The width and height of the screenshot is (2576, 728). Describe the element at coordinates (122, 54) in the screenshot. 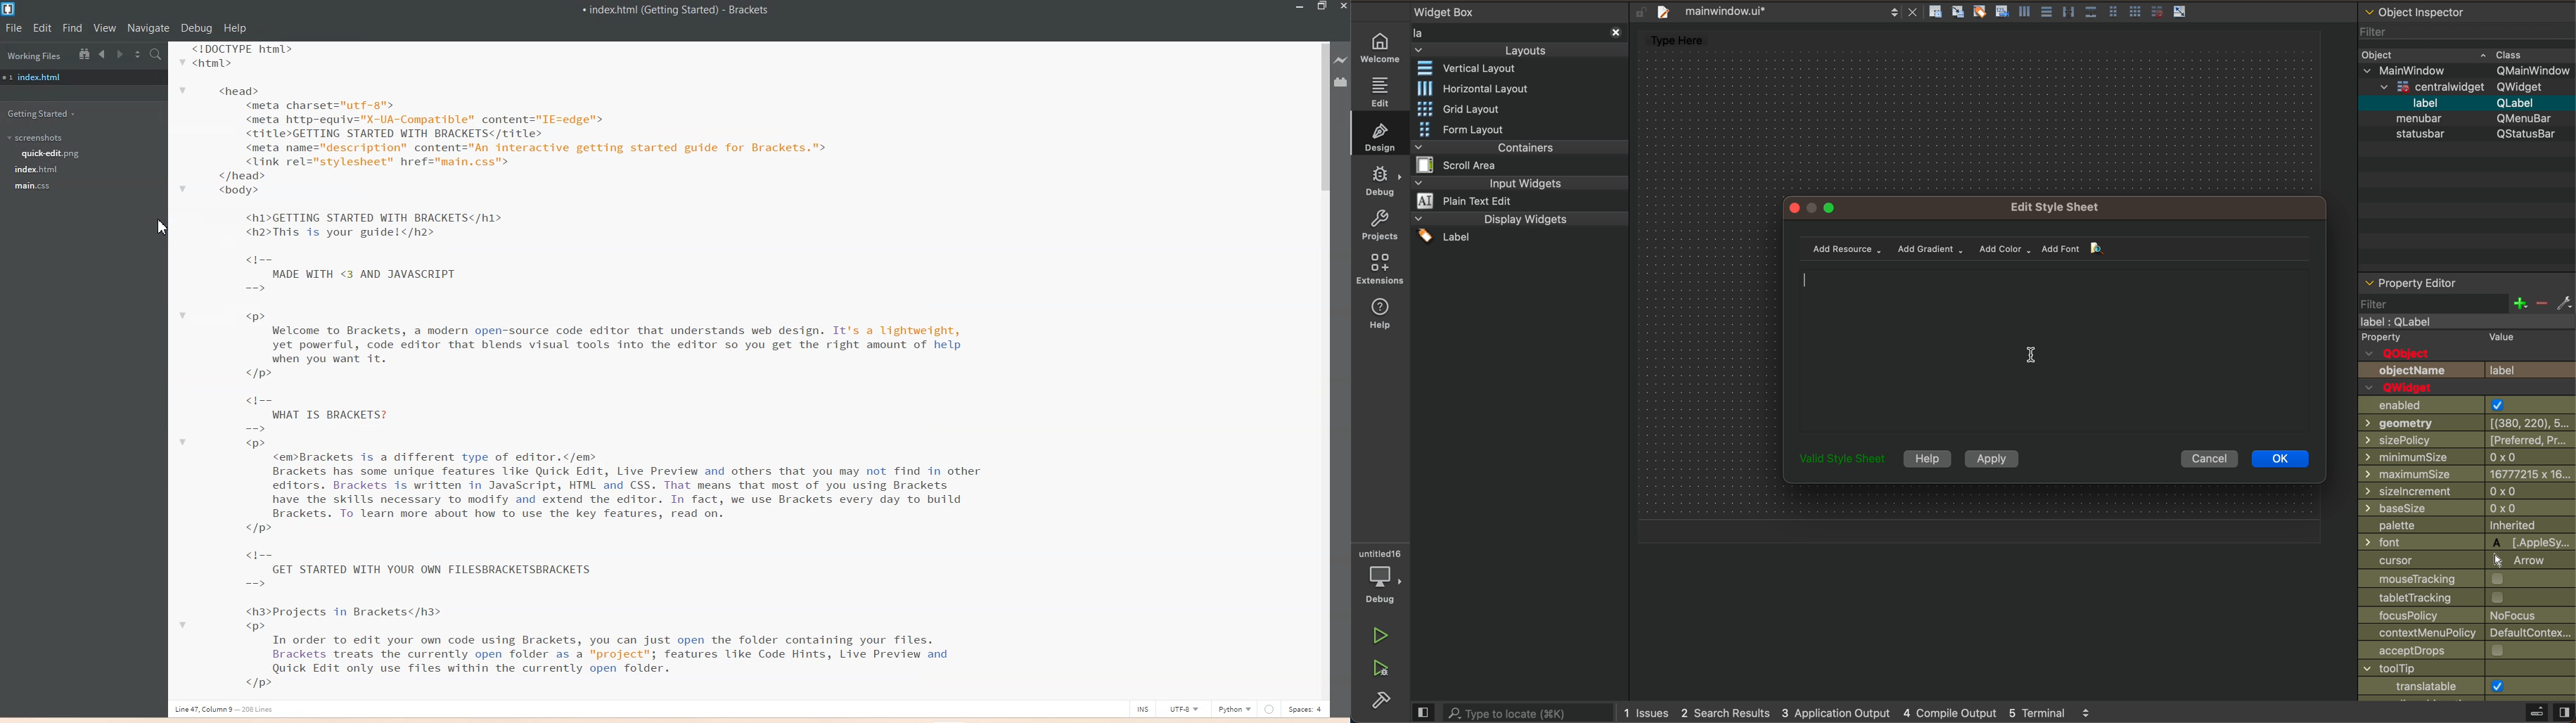

I see `Navigate Forward` at that location.